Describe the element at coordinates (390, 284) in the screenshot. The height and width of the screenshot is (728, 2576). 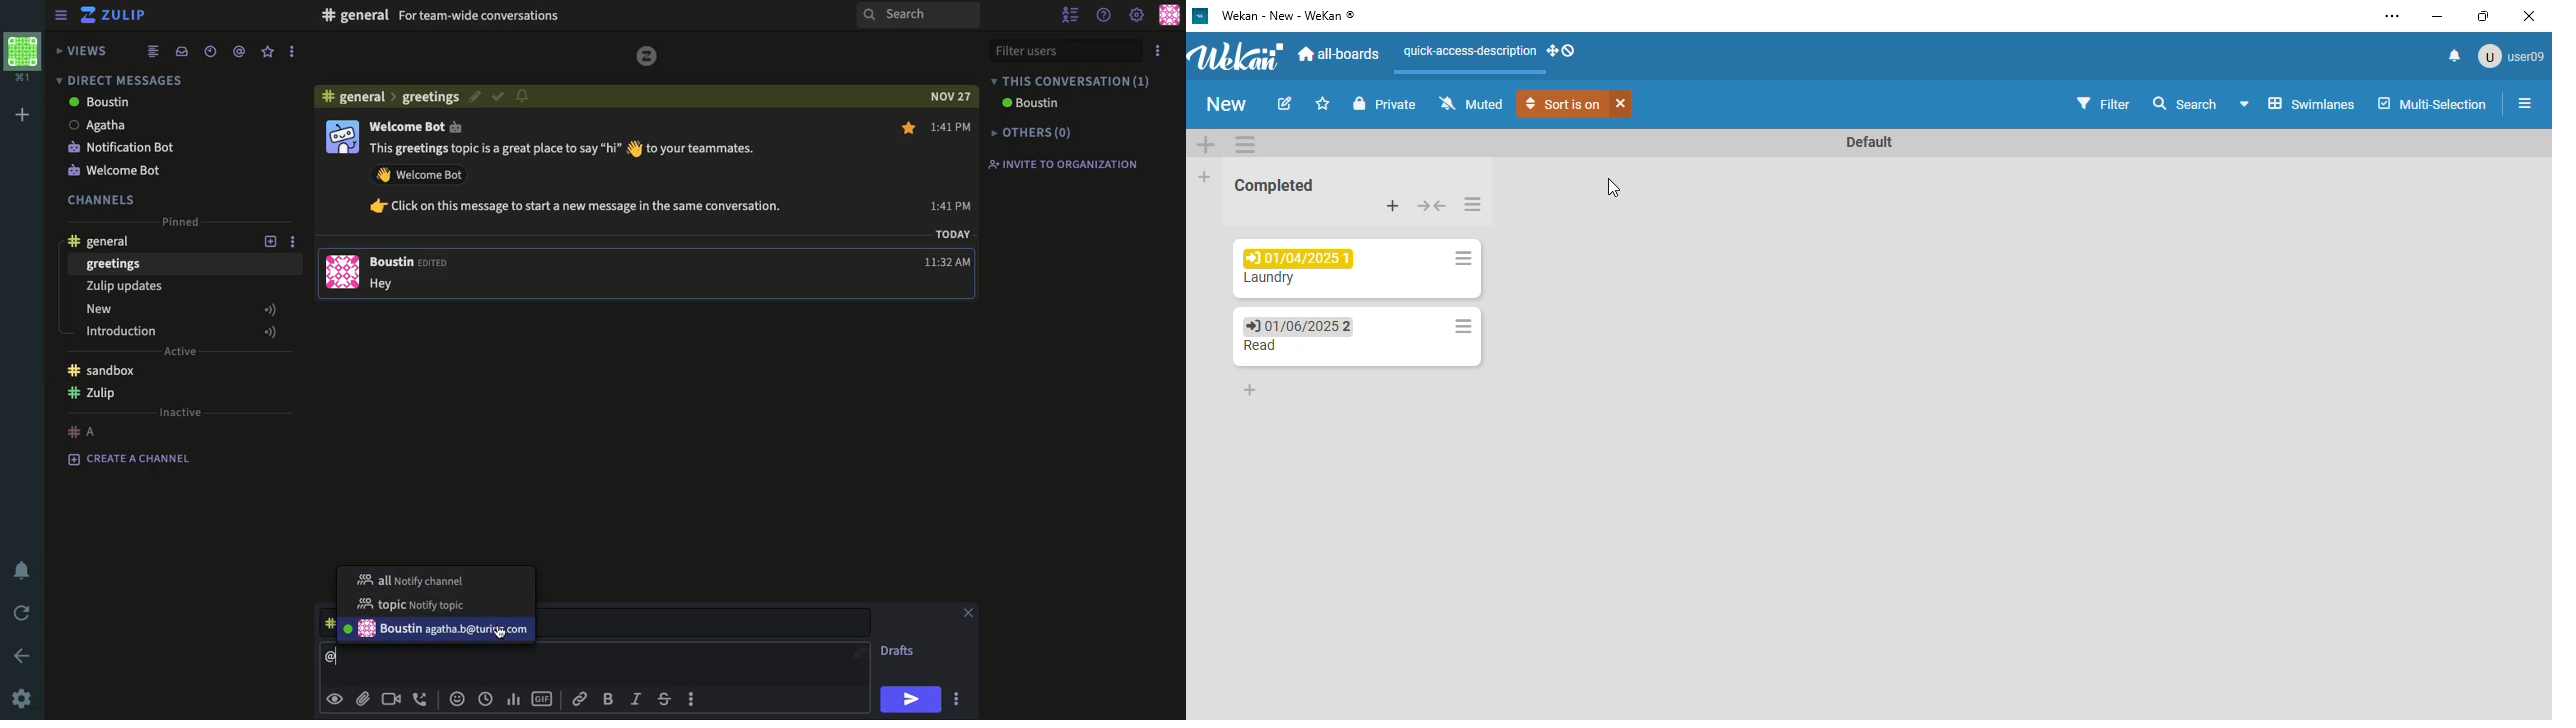
I see `Hey` at that location.